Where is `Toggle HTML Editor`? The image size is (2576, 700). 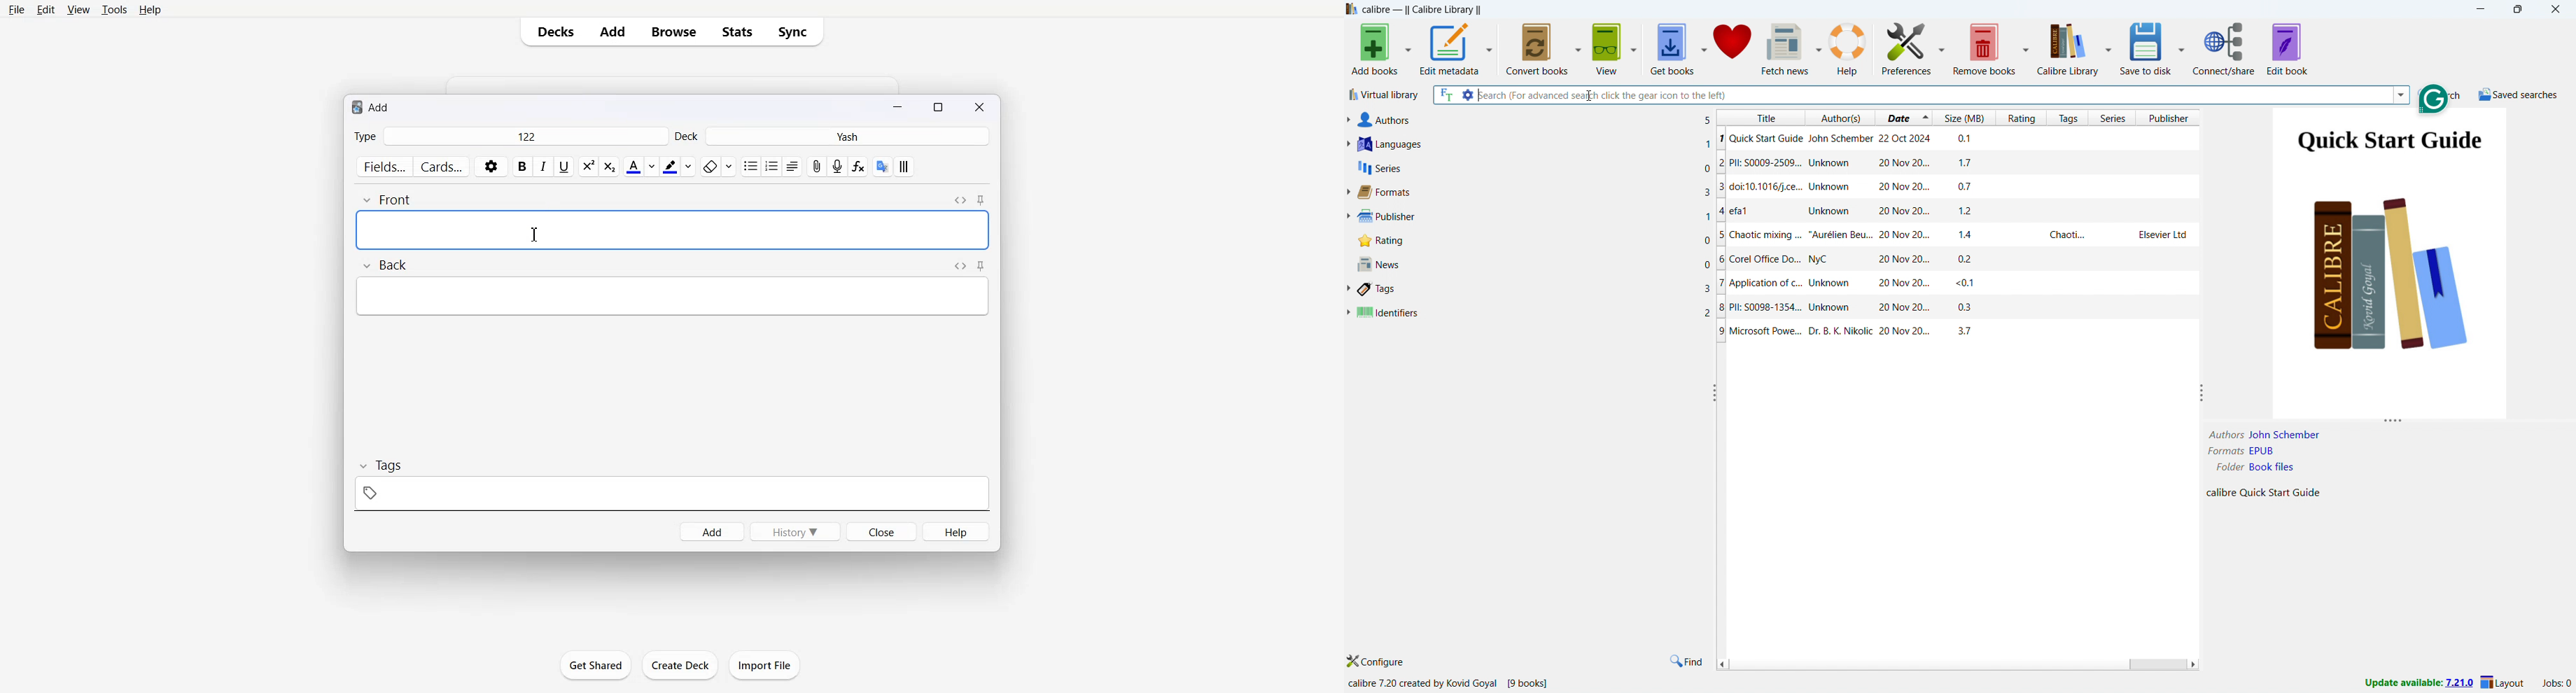
Toggle HTML Editor is located at coordinates (958, 265).